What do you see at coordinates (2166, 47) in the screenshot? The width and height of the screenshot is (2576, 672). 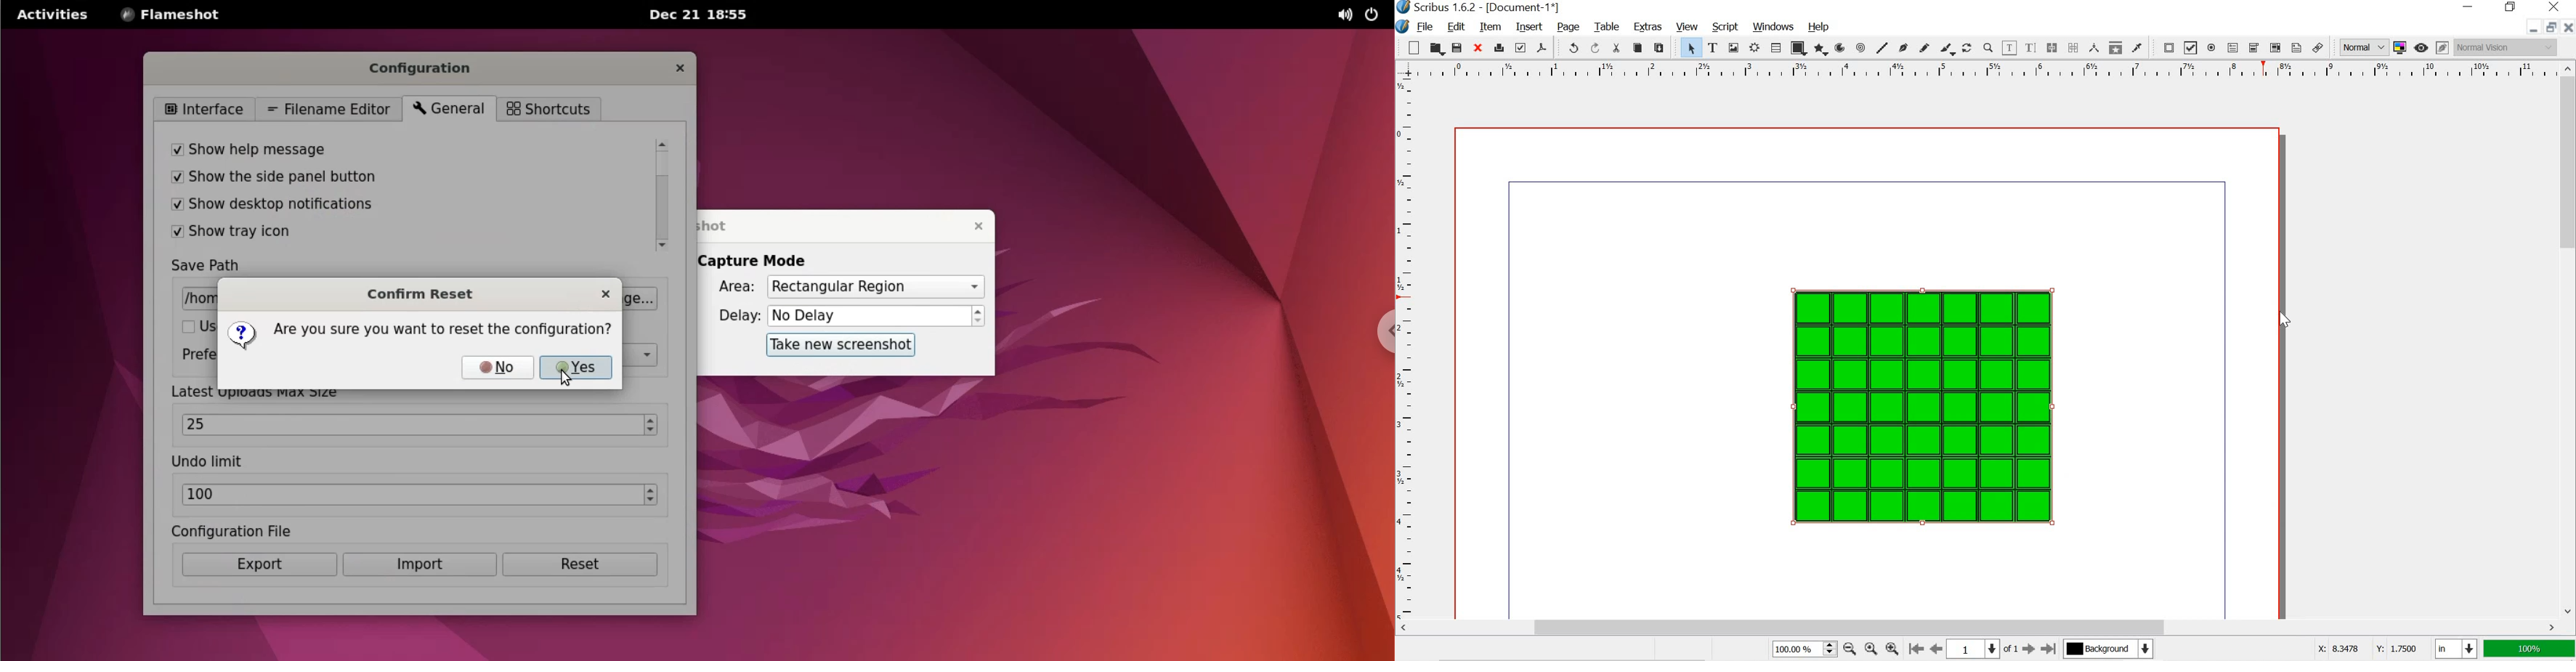 I see `pdf push button` at bounding box center [2166, 47].